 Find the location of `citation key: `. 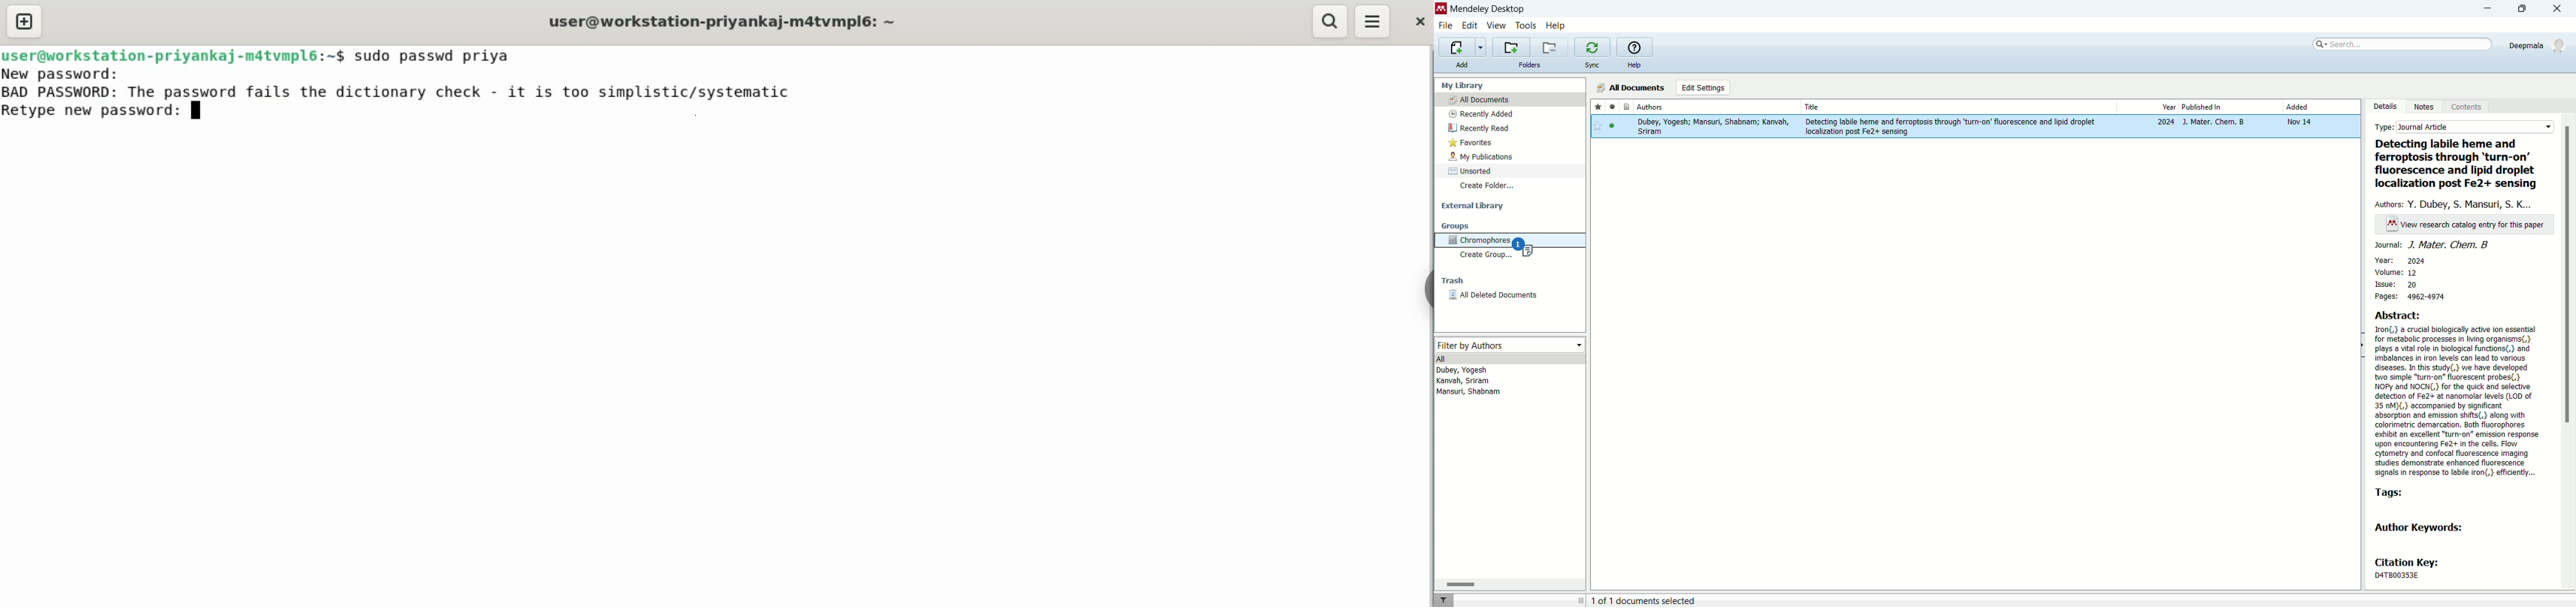

citation key:  is located at coordinates (2413, 562).